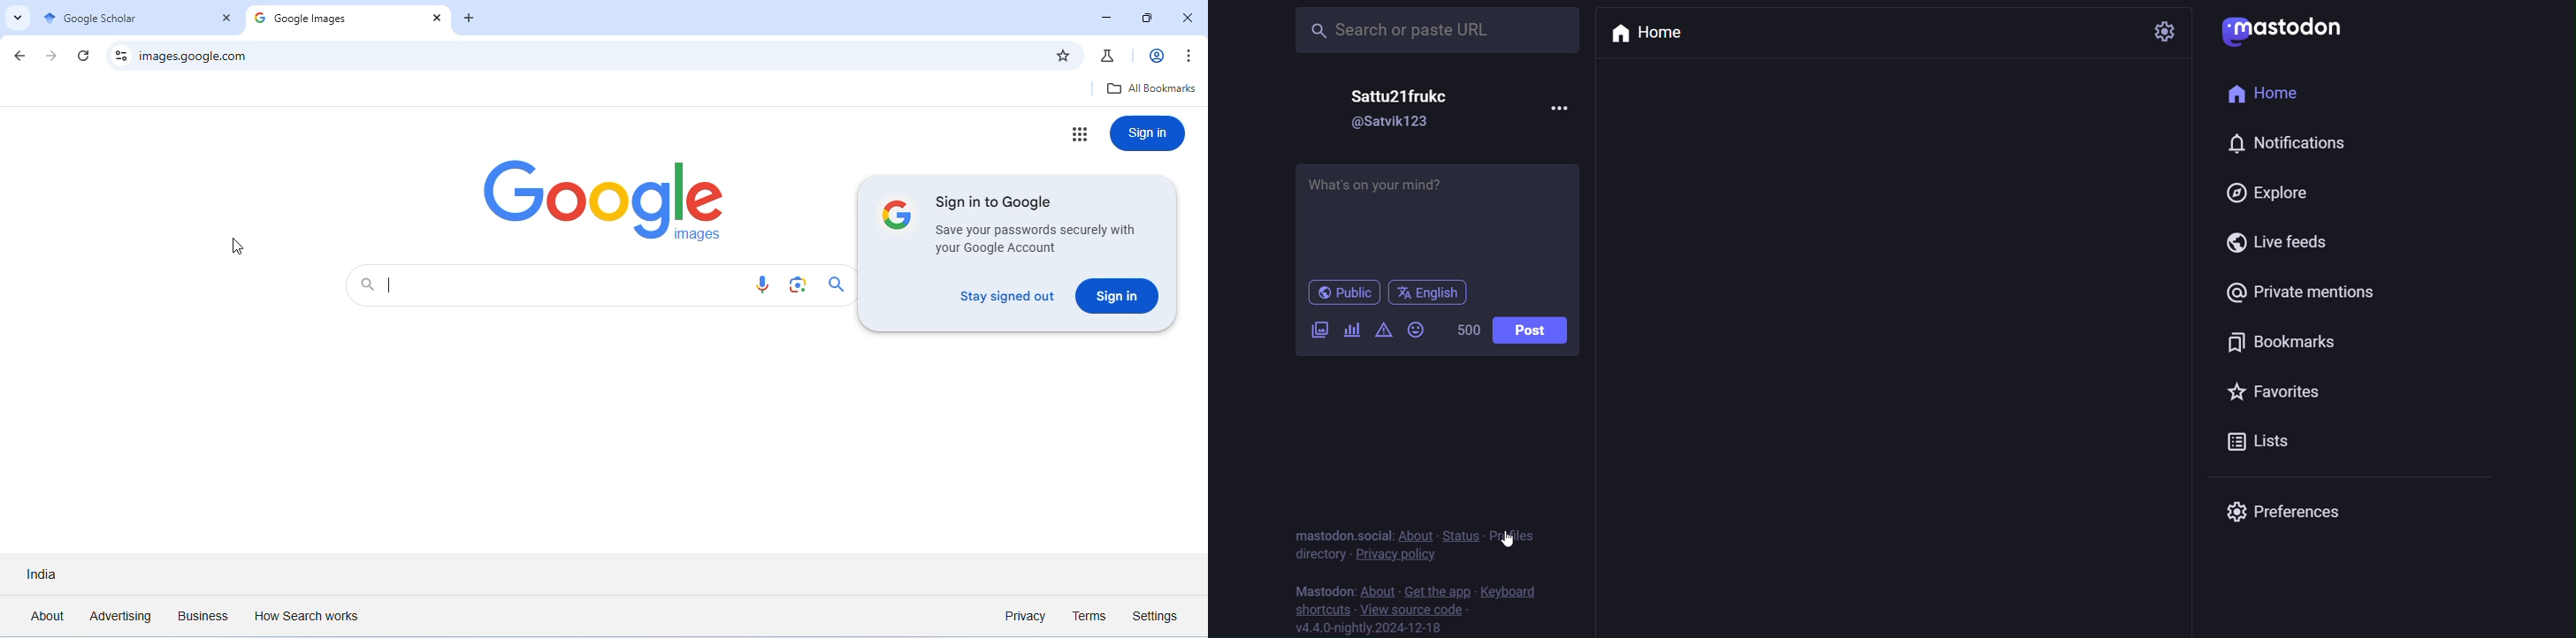  Describe the element at coordinates (2295, 509) in the screenshot. I see `preferences` at that location.